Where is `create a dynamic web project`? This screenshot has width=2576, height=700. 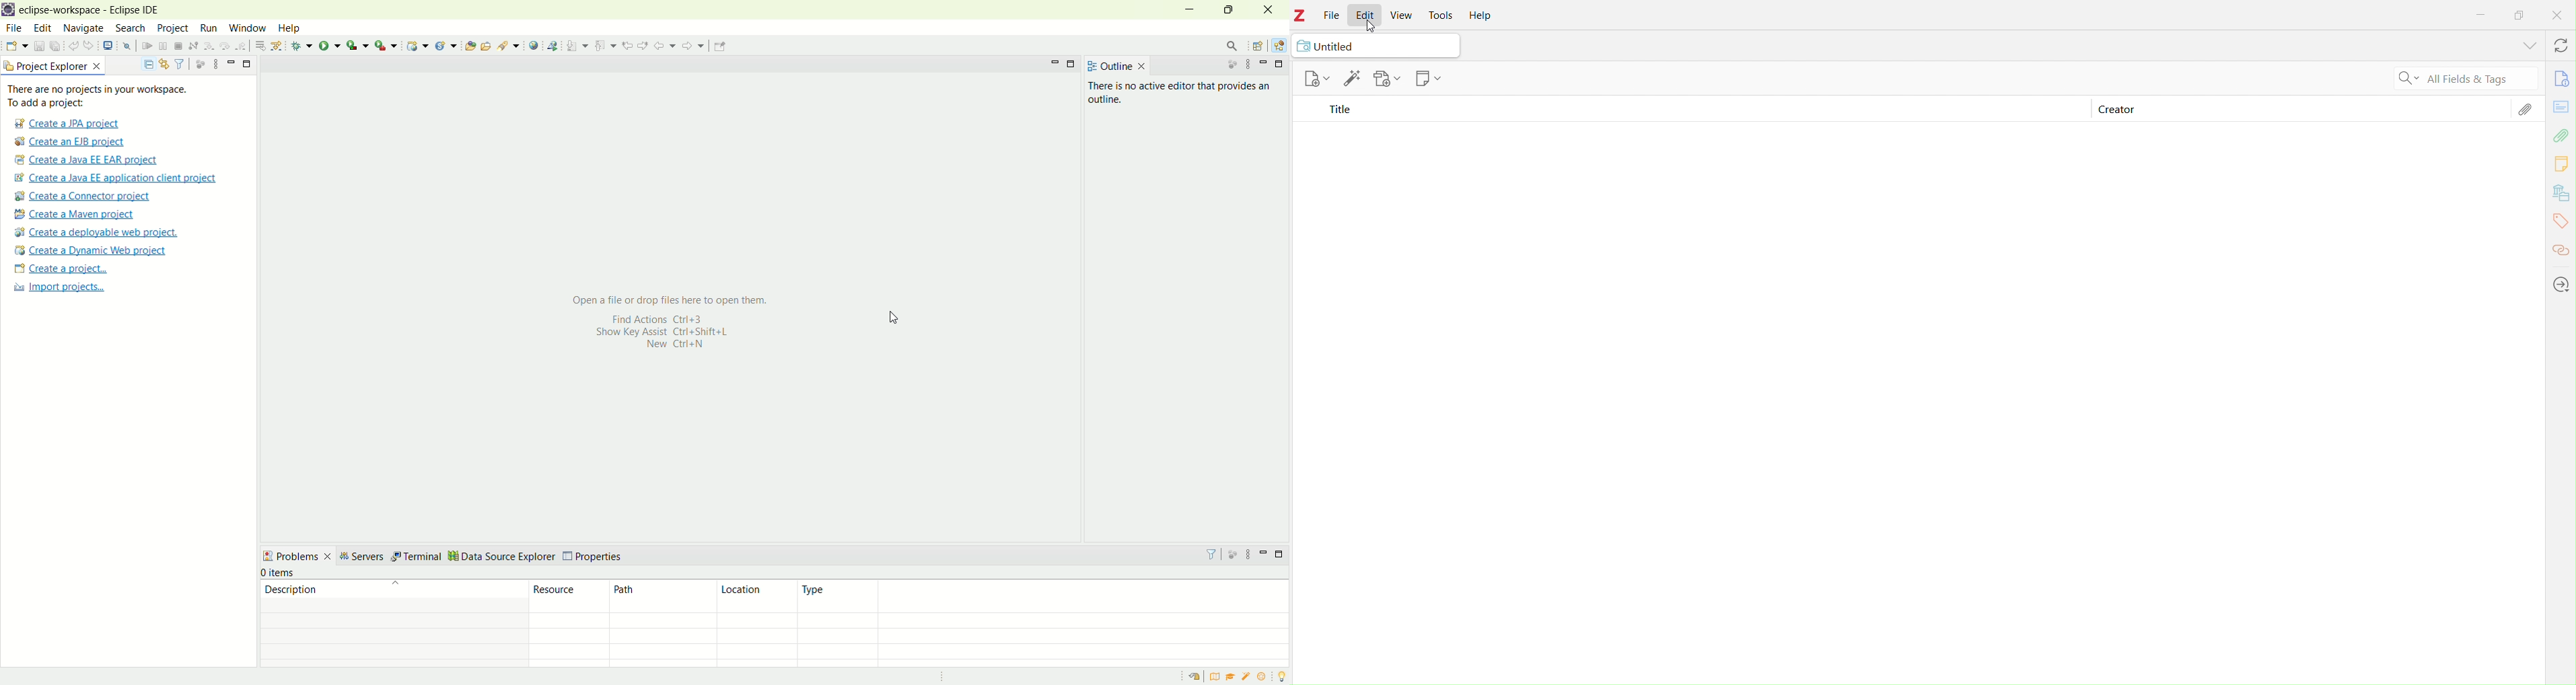 create a dynamic web project is located at coordinates (417, 46).